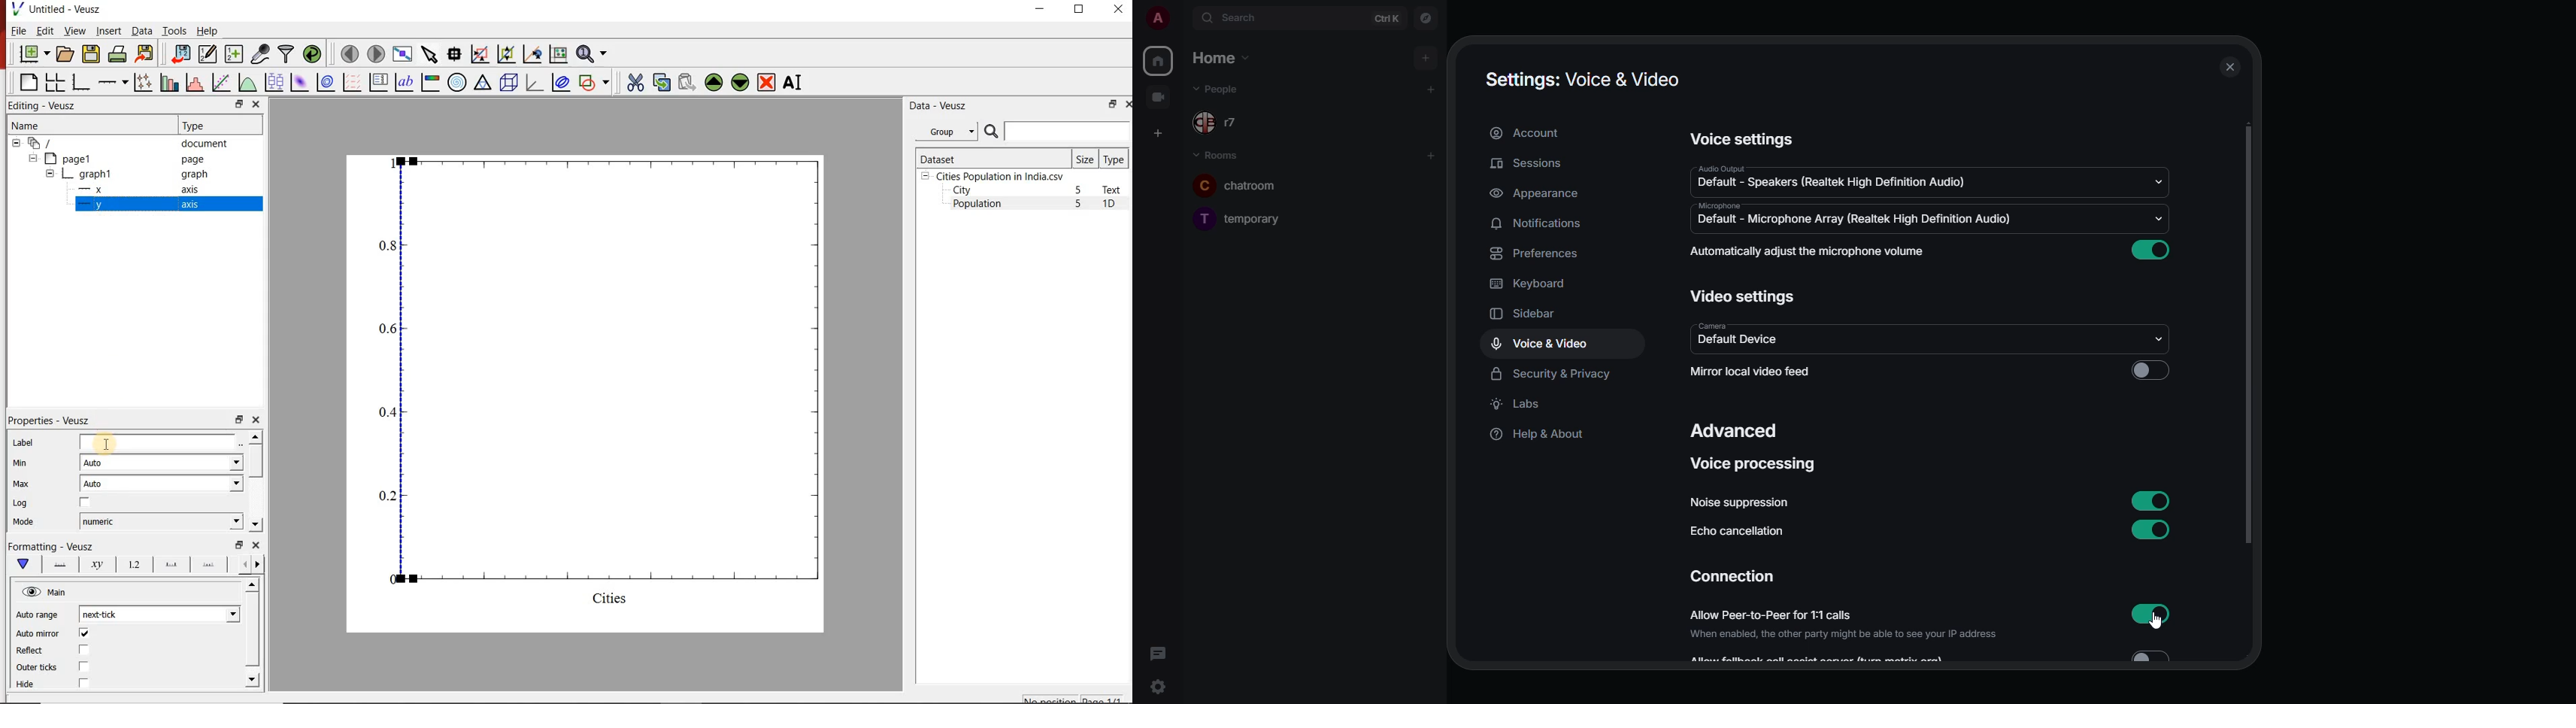 The height and width of the screenshot is (728, 2576). What do you see at coordinates (1247, 183) in the screenshot?
I see `room` at bounding box center [1247, 183].